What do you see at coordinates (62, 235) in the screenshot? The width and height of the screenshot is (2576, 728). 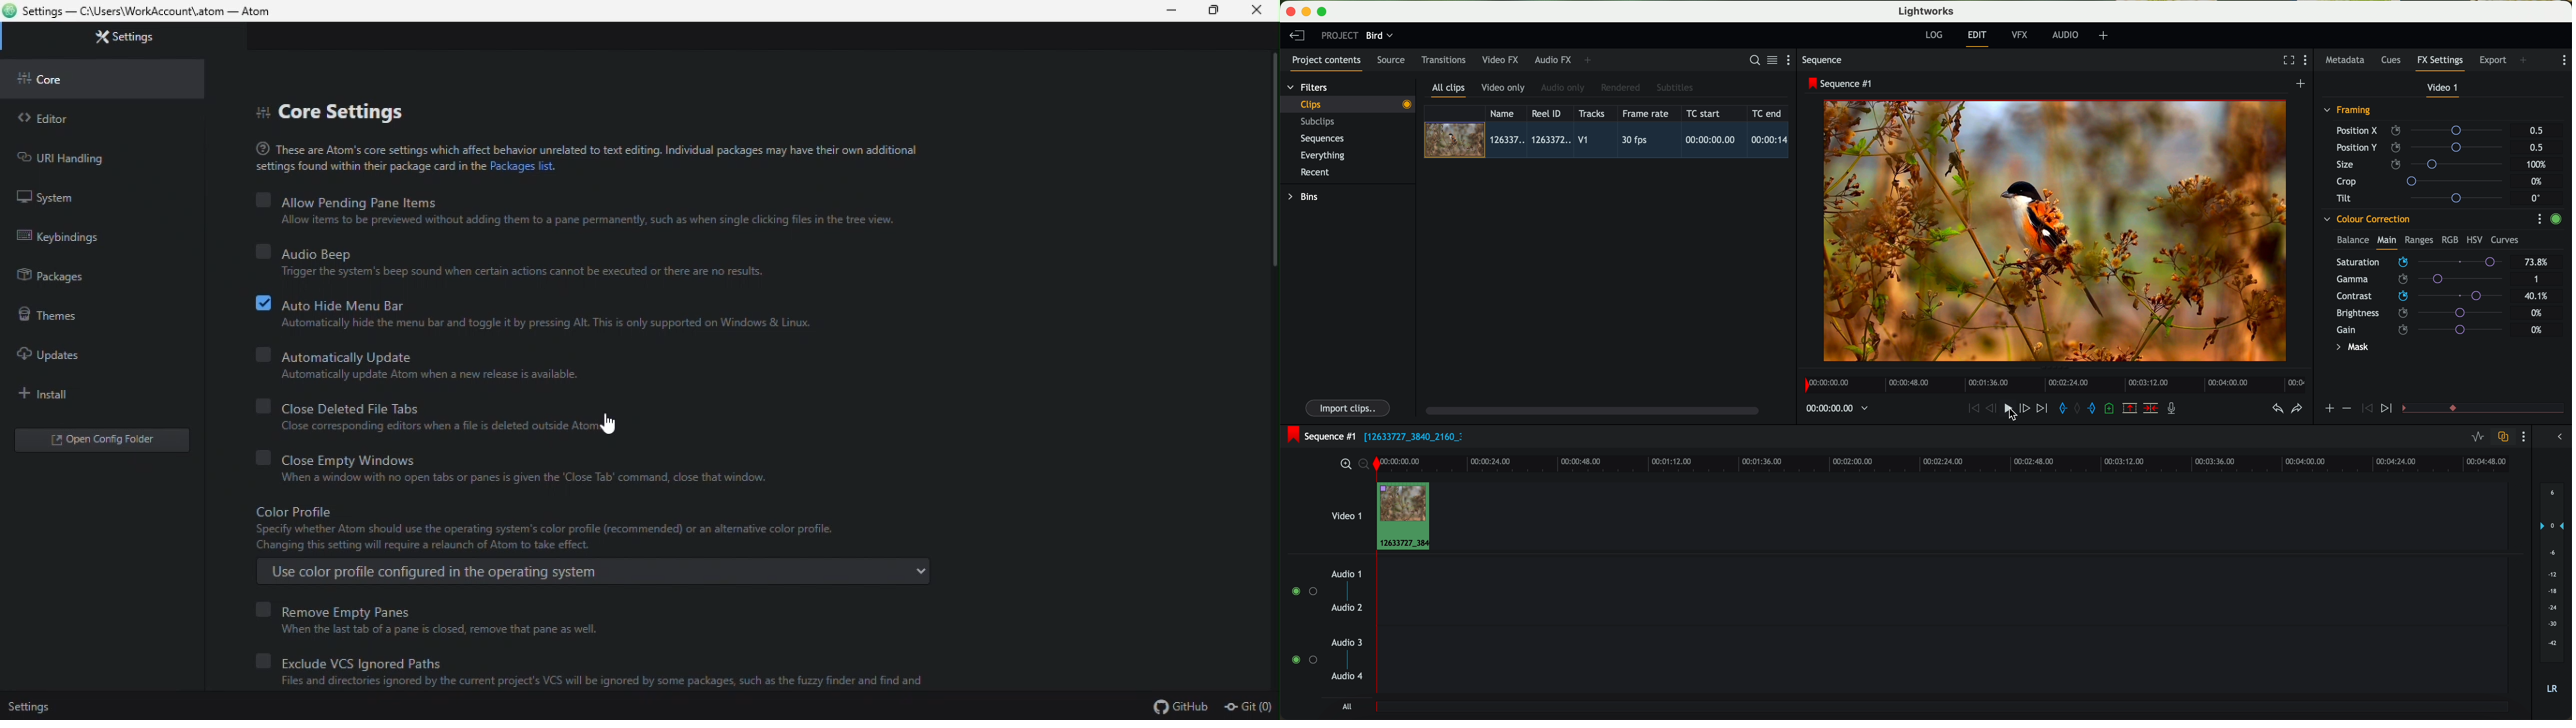 I see `key bindings` at bounding box center [62, 235].